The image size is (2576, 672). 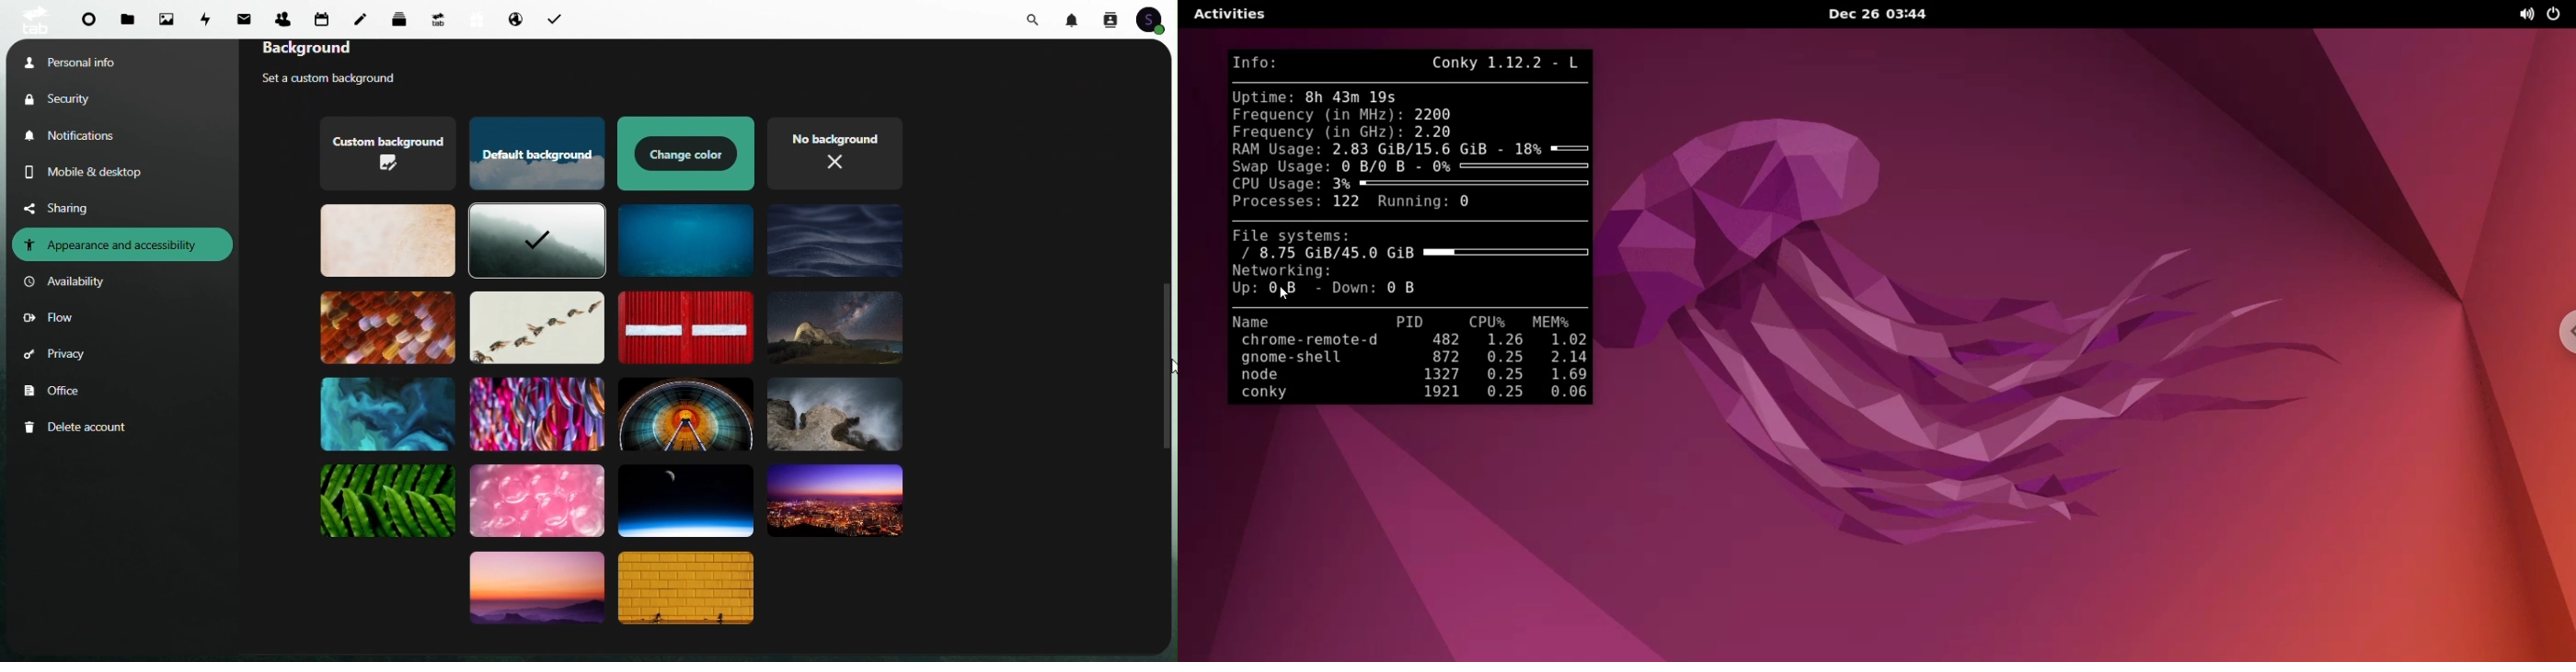 What do you see at coordinates (75, 98) in the screenshot?
I see `Security` at bounding box center [75, 98].